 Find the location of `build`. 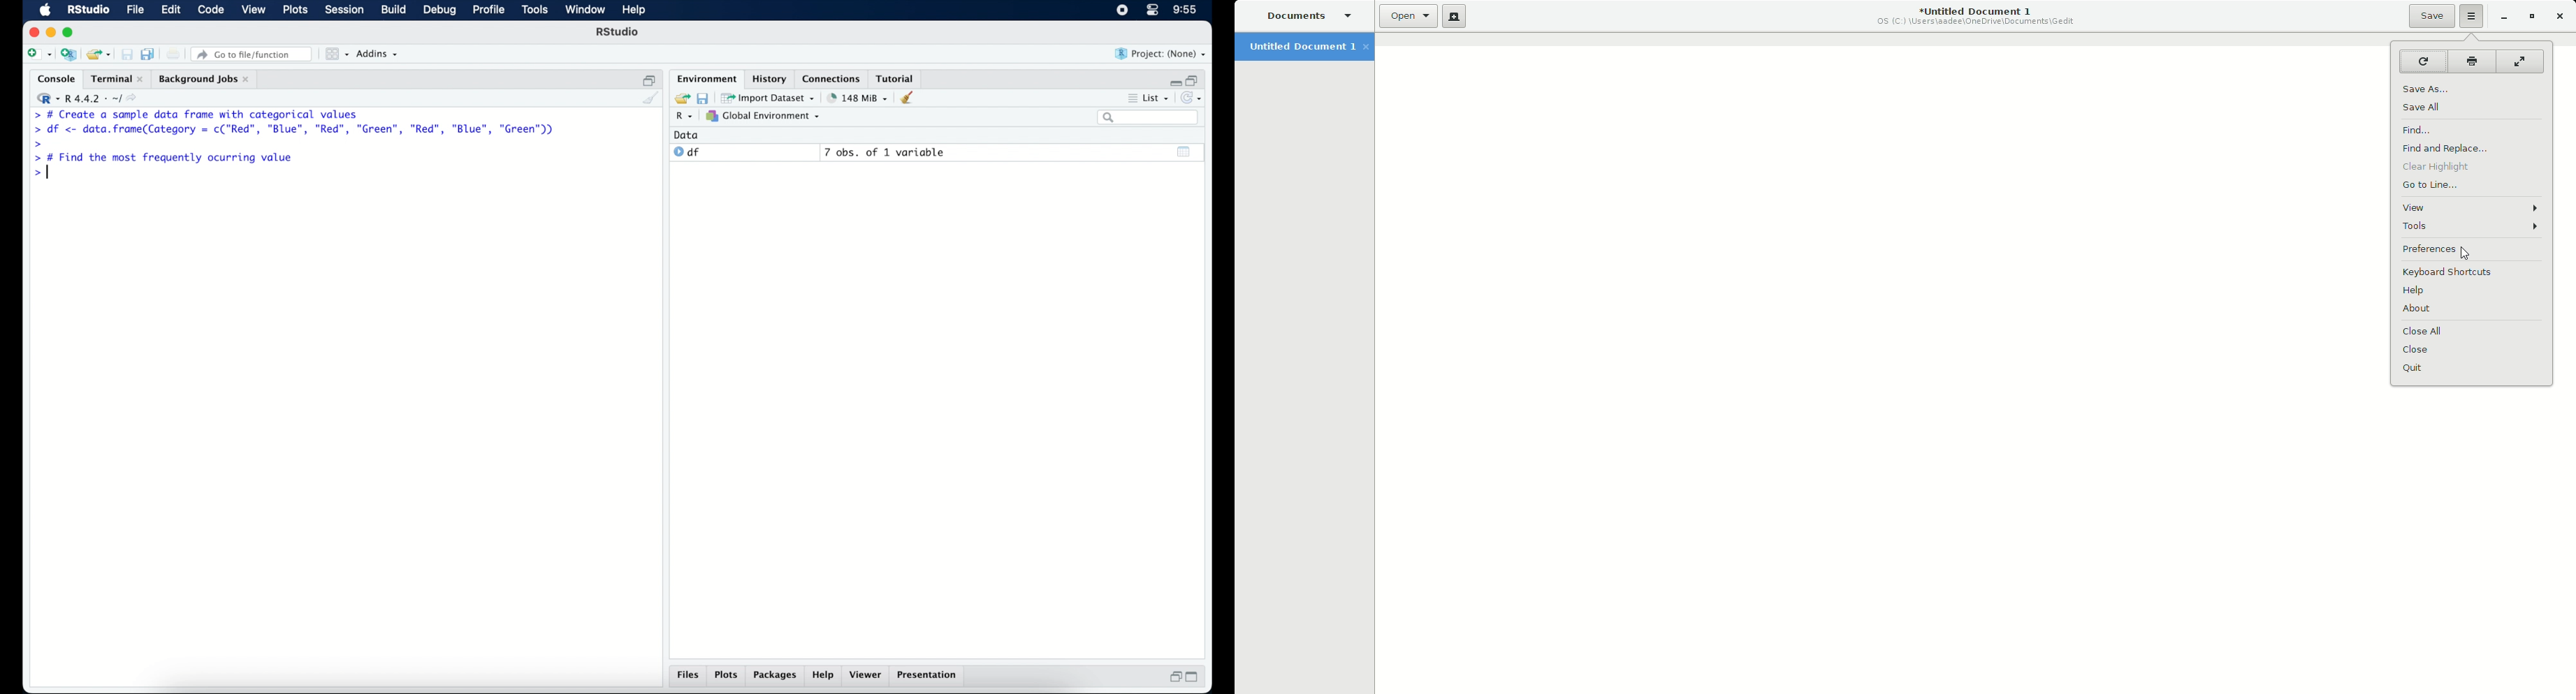

build is located at coordinates (394, 10).